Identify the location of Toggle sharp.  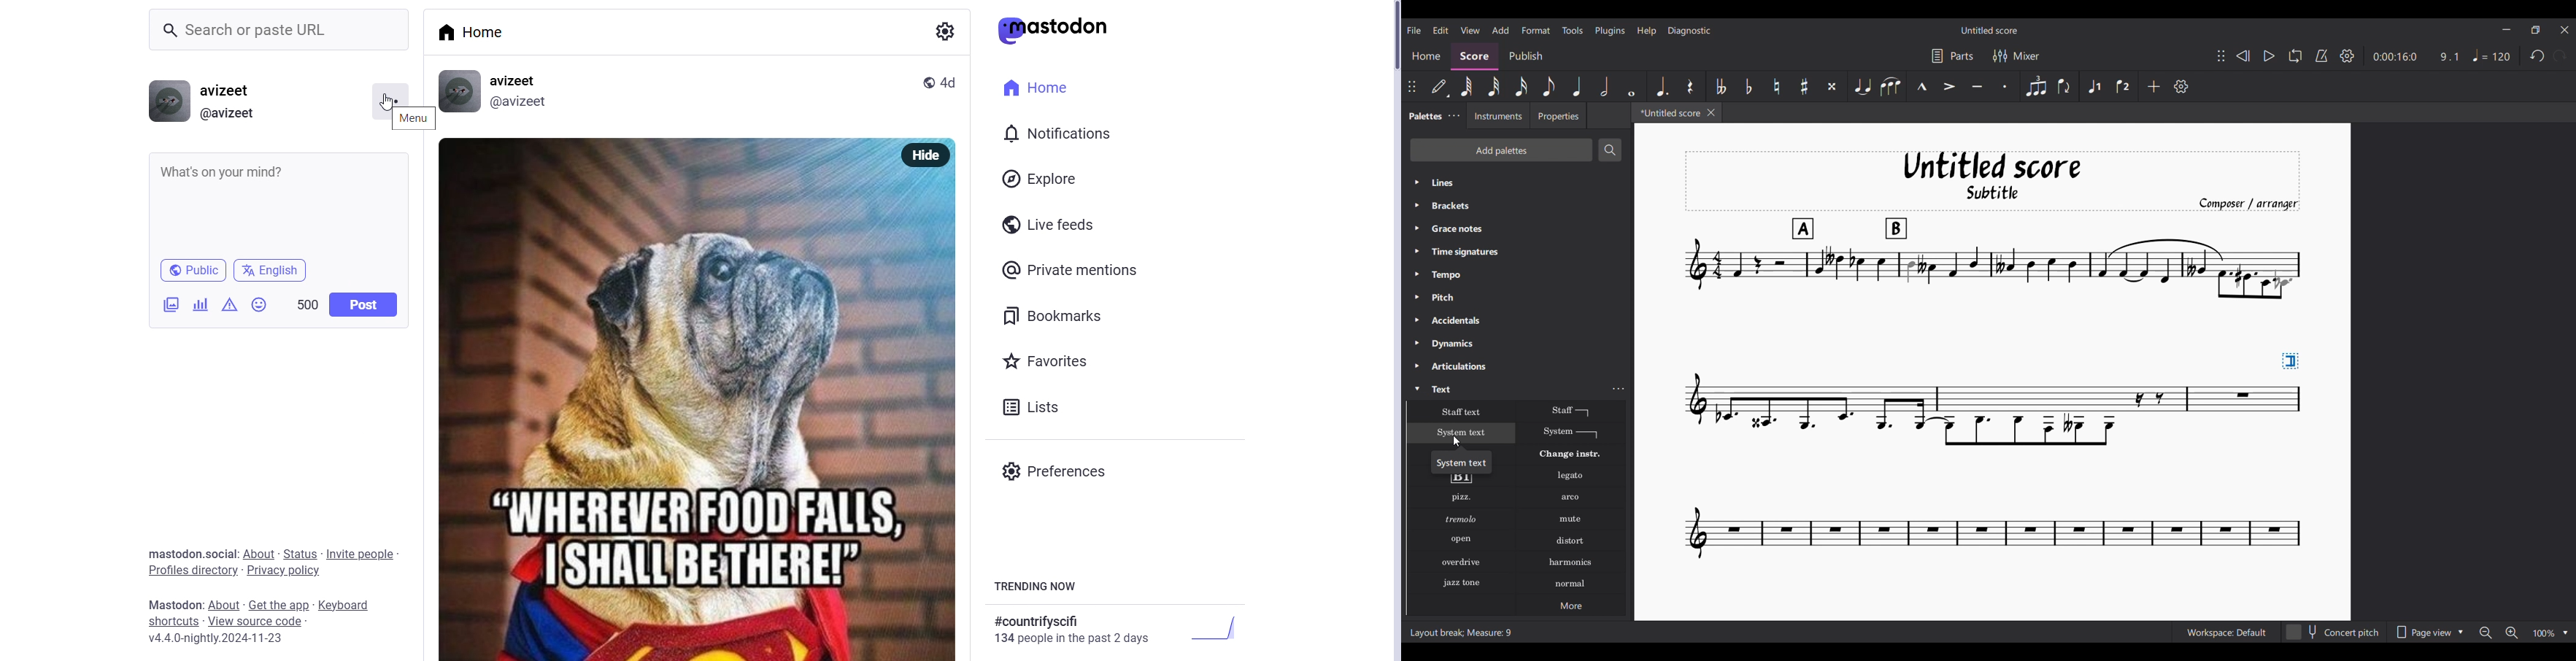
(1804, 86).